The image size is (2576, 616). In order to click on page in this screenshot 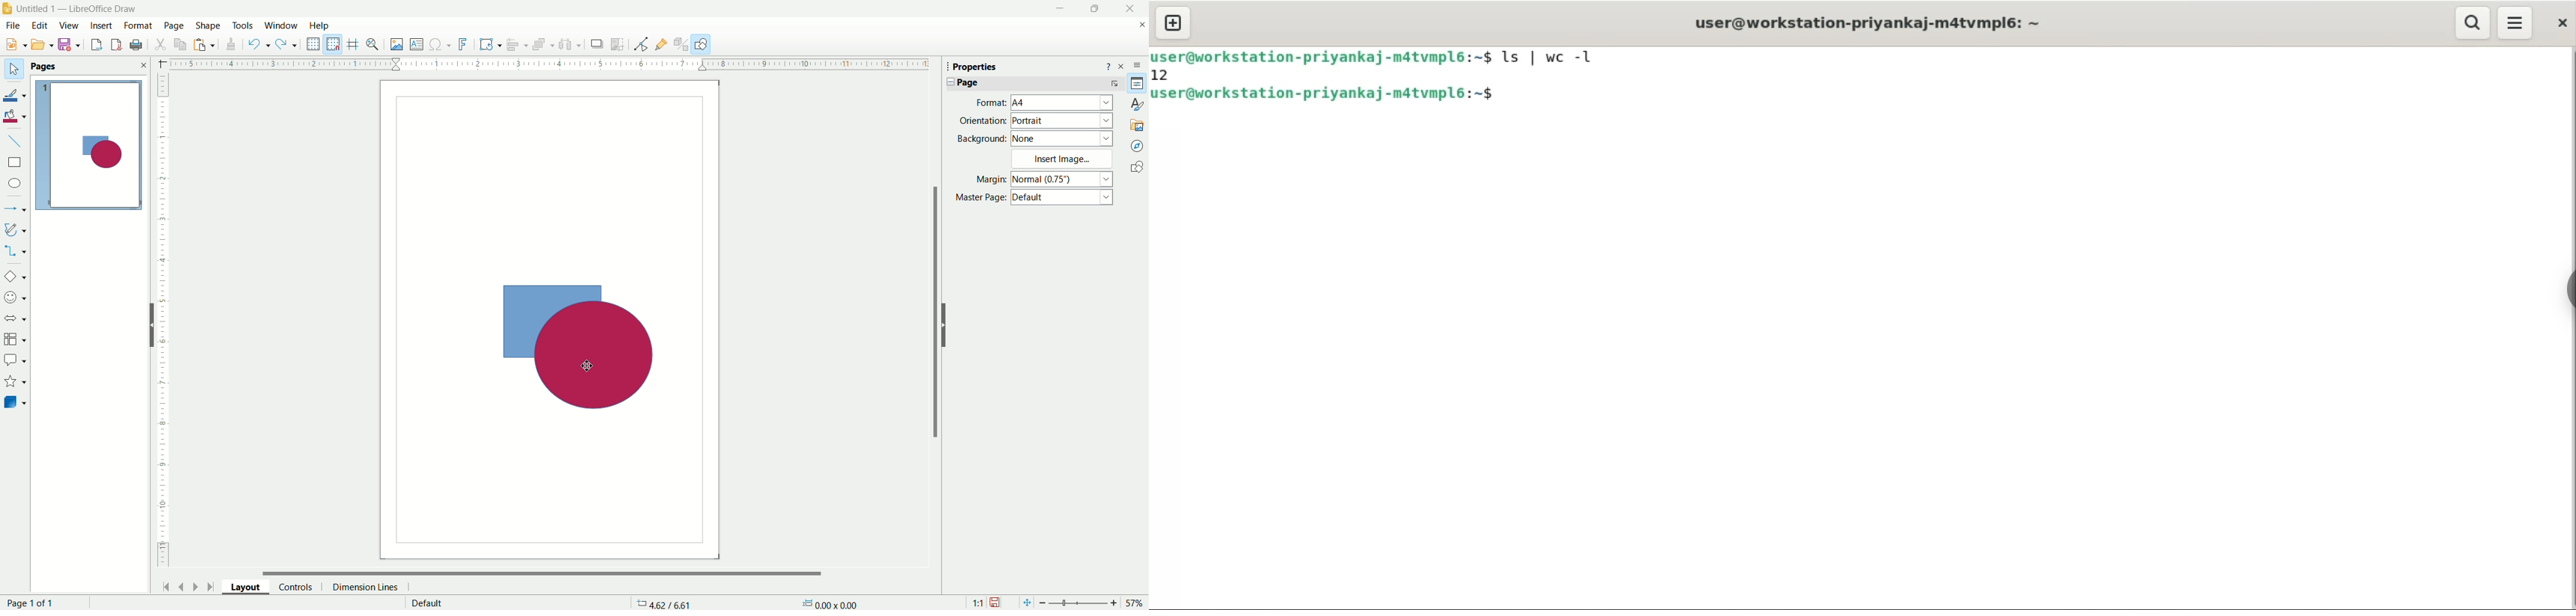, I will do `click(173, 25)`.